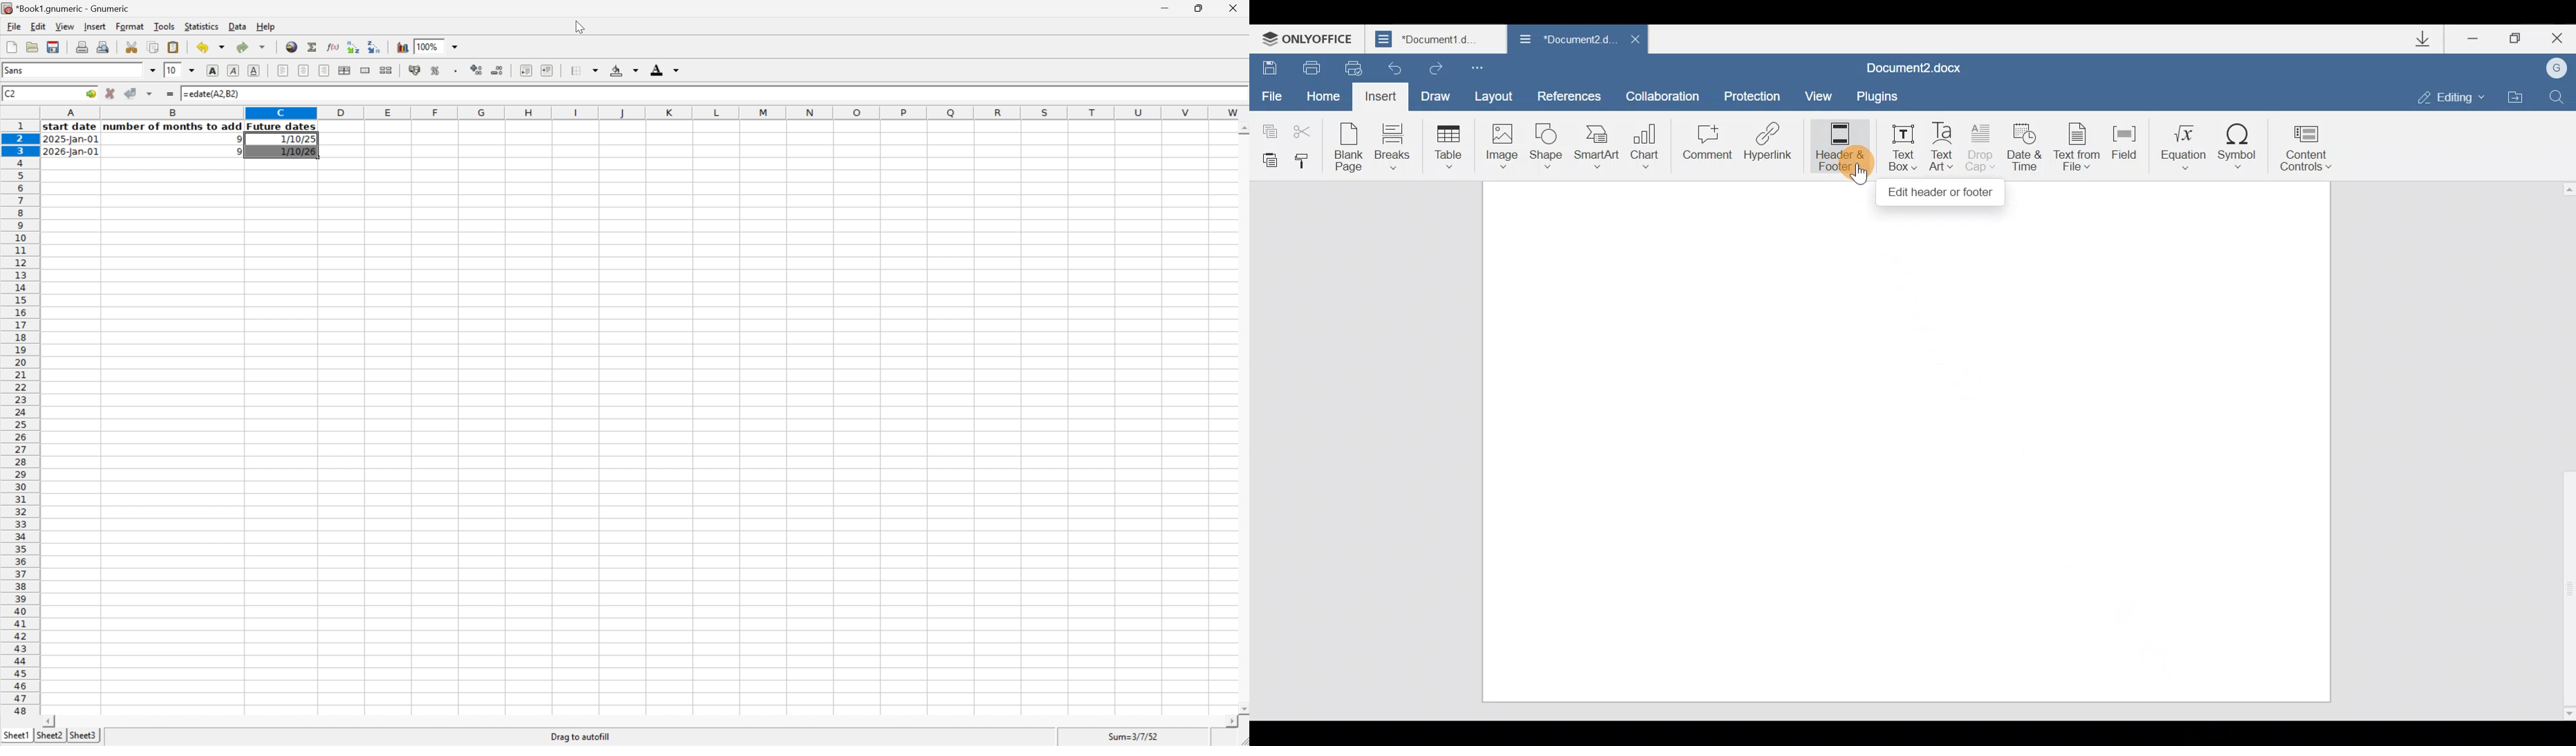 Image resolution: width=2576 pixels, height=756 pixels. Describe the element at coordinates (2563, 448) in the screenshot. I see `Scroll bar` at that location.